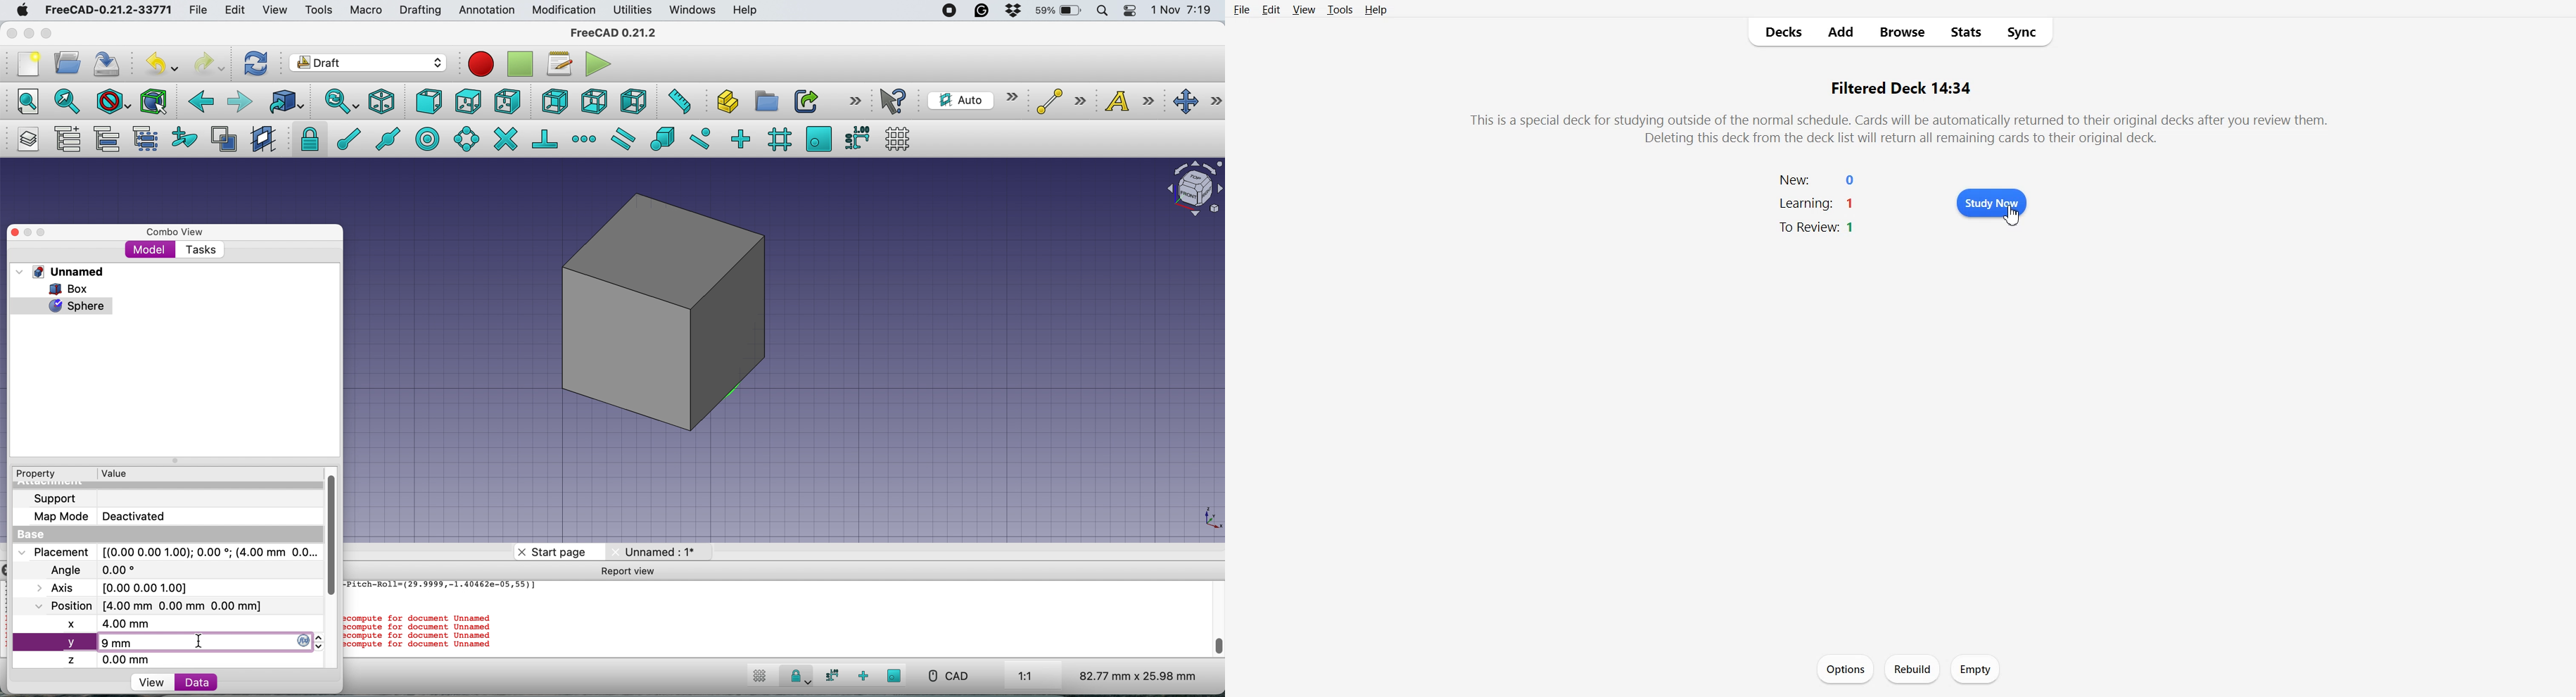 This screenshot has height=700, width=2576. What do you see at coordinates (318, 11) in the screenshot?
I see `tools` at bounding box center [318, 11].